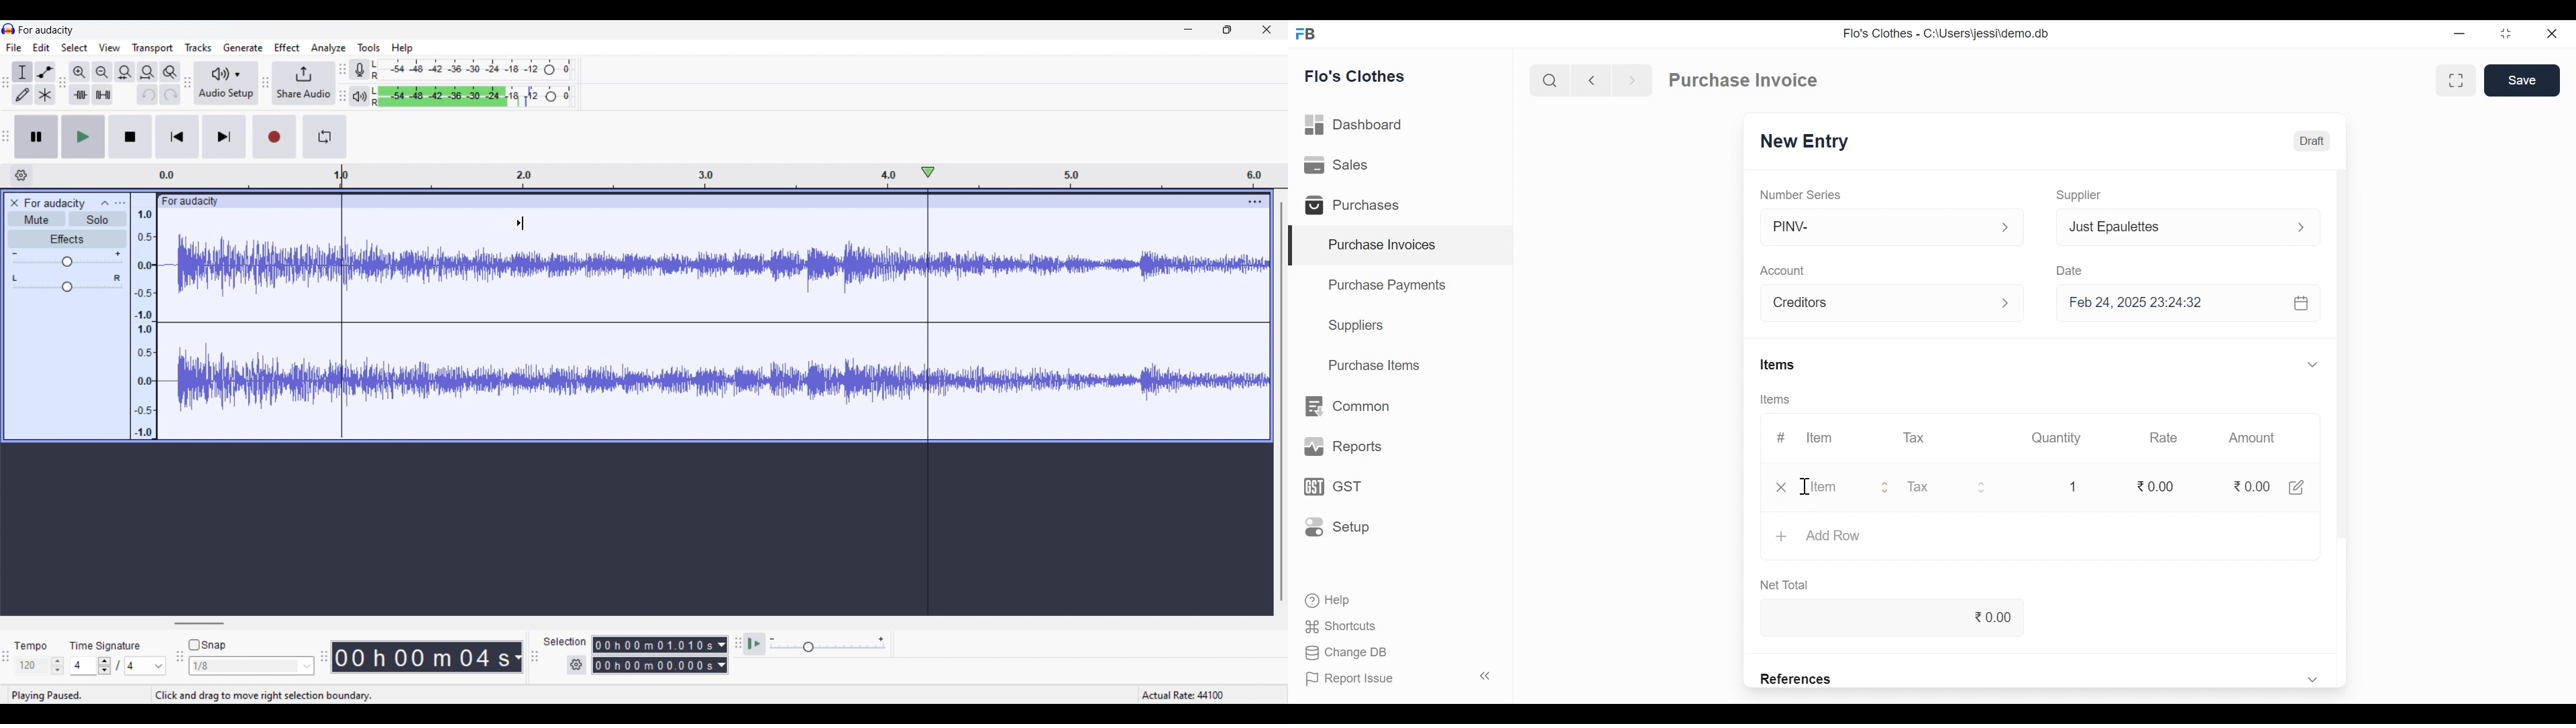 Image resolution: width=2576 pixels, height=728 pixels. Describe the element at coordinates (66, 239) in the screenshot. I see `Effects` at that location.